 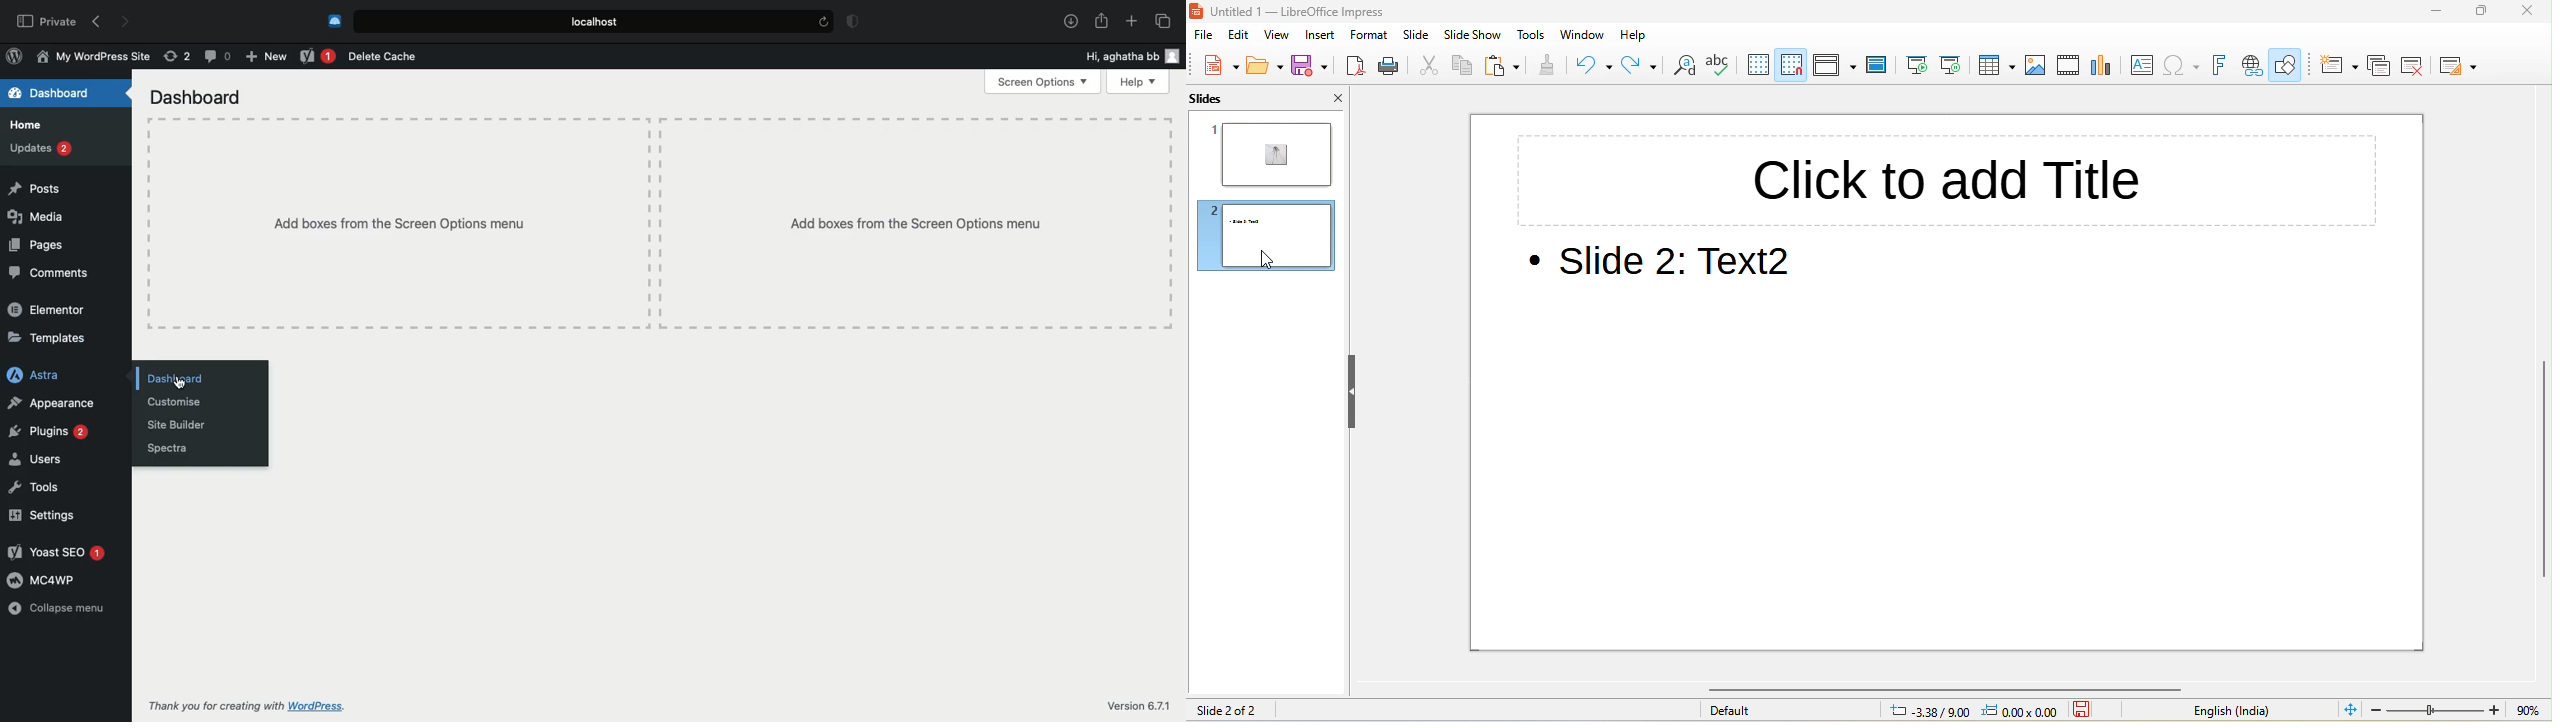 I want to click on fontwork text, so click(x=2221, y=65).